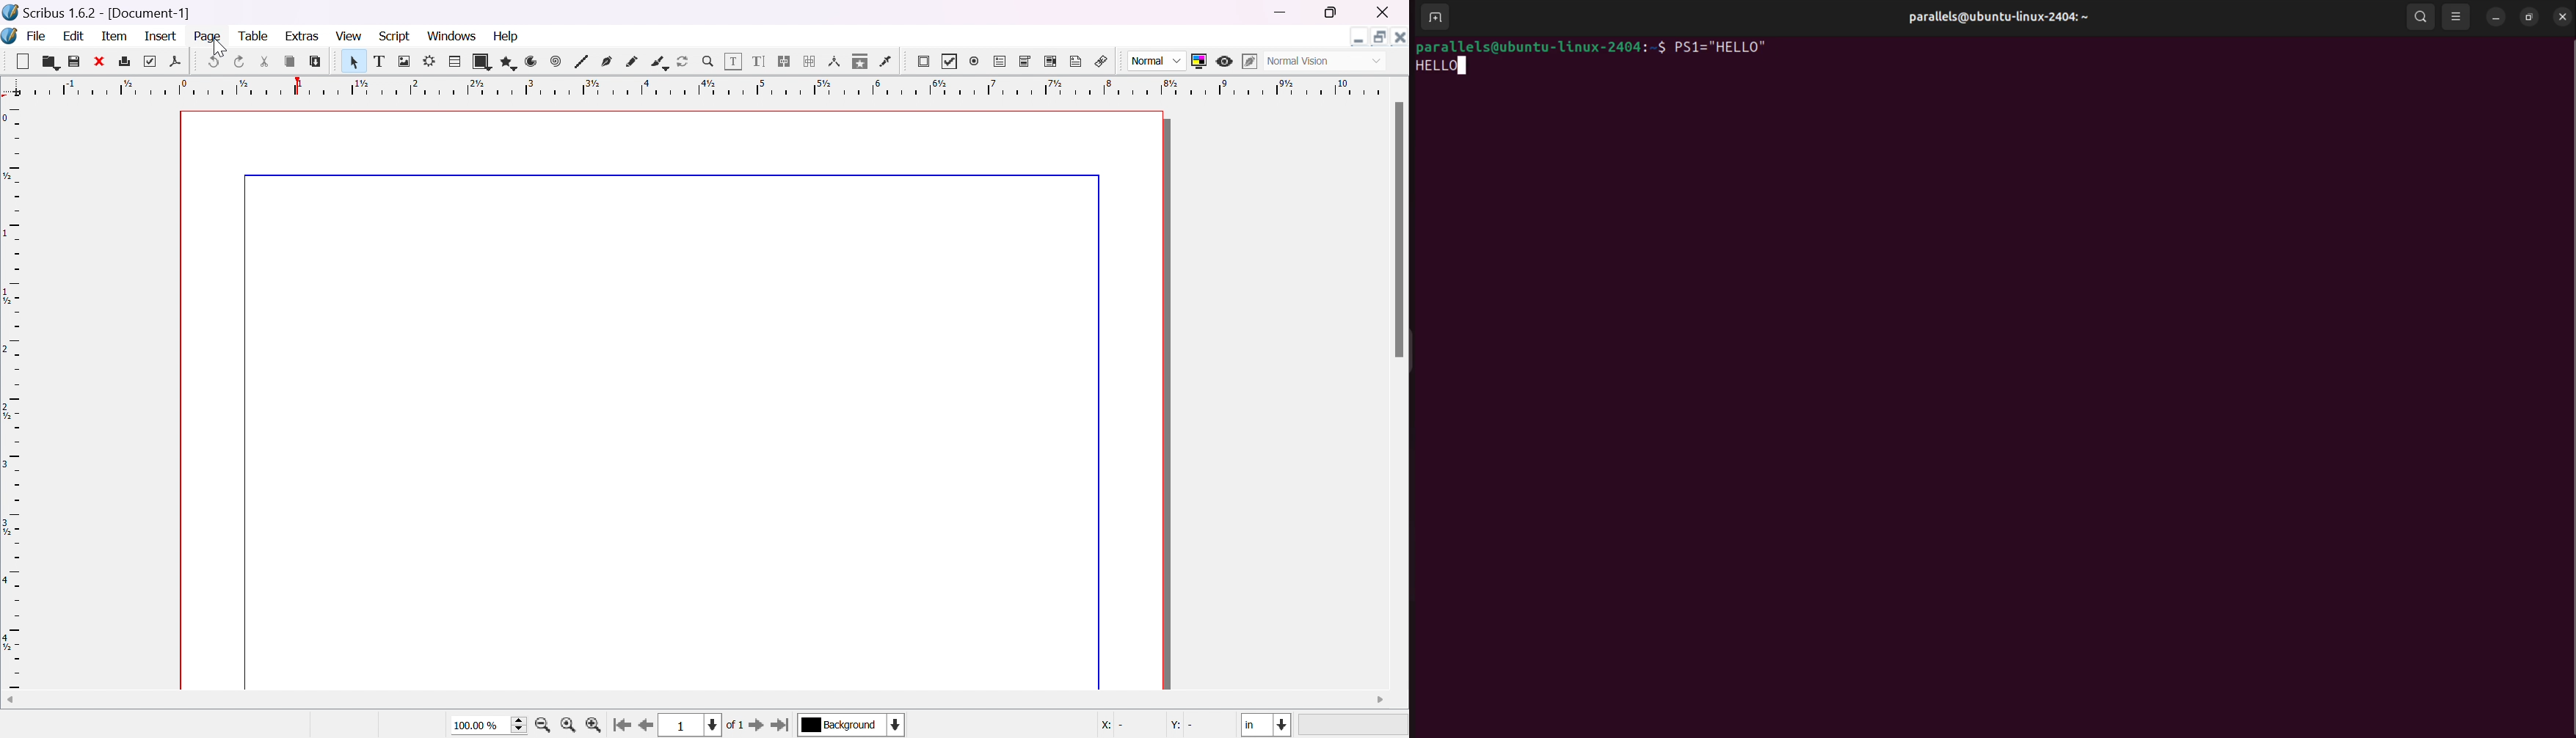  I want to click on minimize, so click(2496, 17).